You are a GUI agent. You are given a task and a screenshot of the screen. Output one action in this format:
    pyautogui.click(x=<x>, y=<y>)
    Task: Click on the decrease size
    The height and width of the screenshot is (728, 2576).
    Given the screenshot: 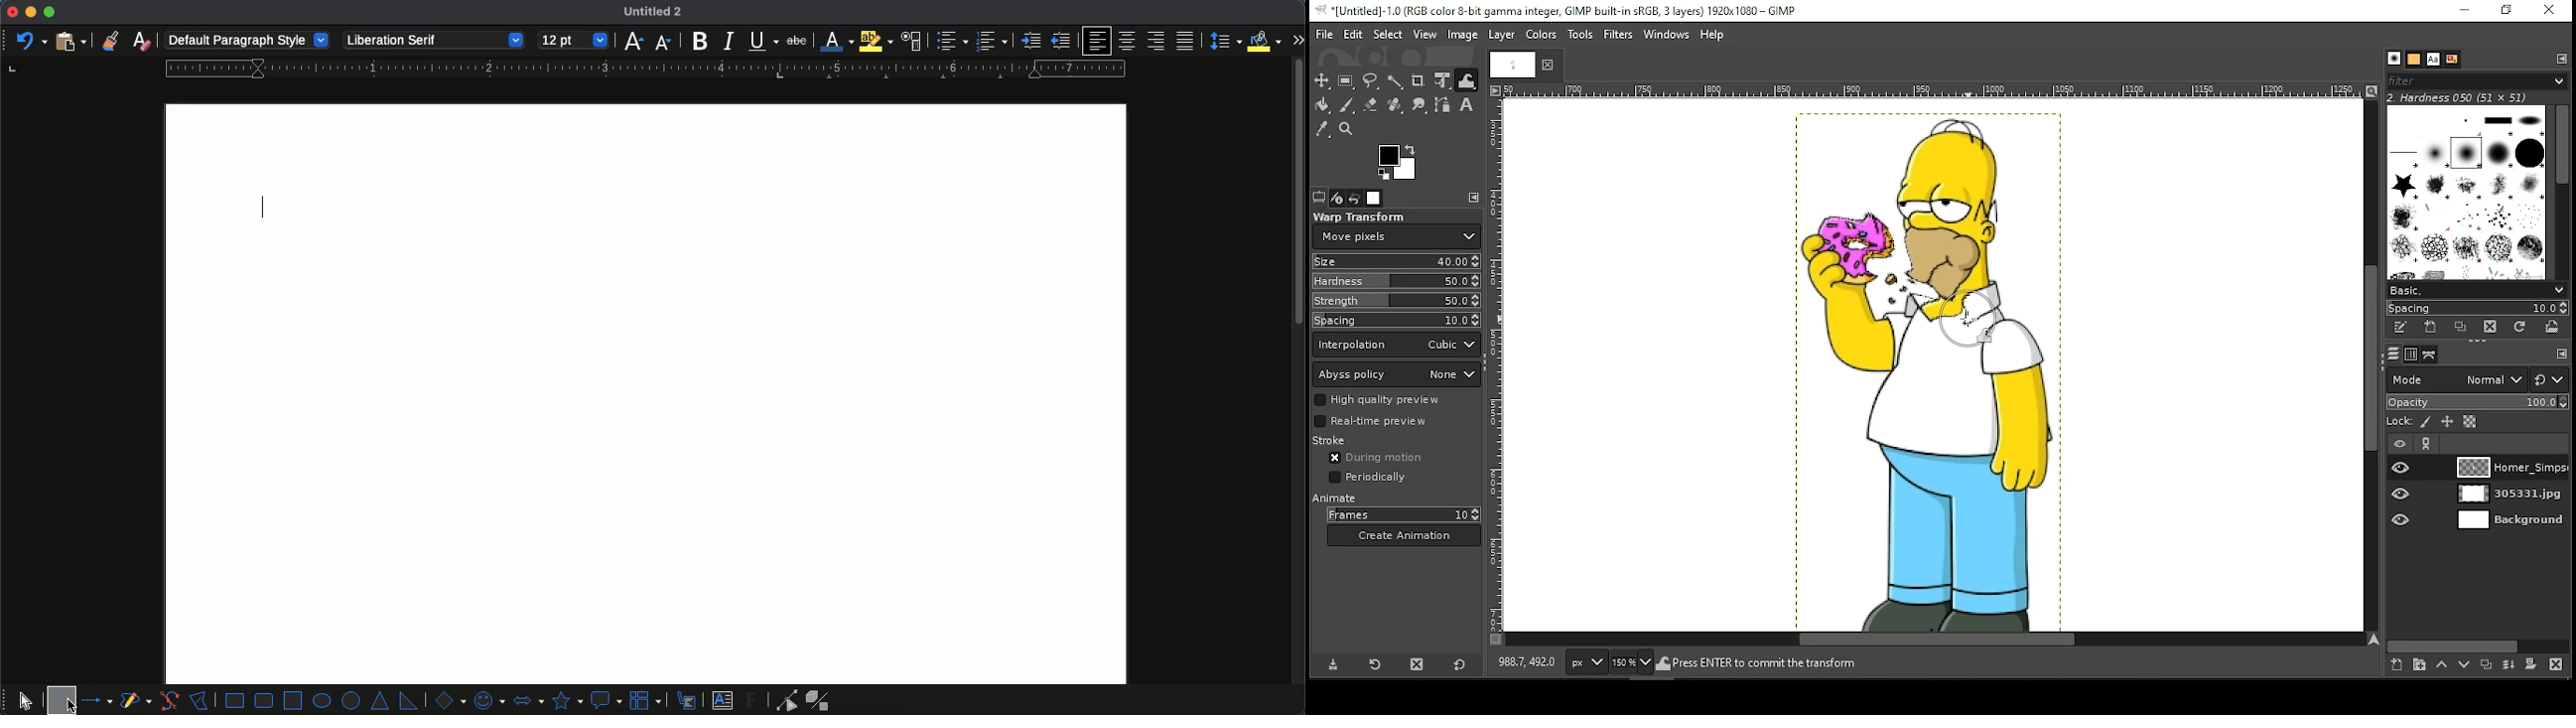 What is the action you would take?
    pyautogui.click(x=664, y=42)
    